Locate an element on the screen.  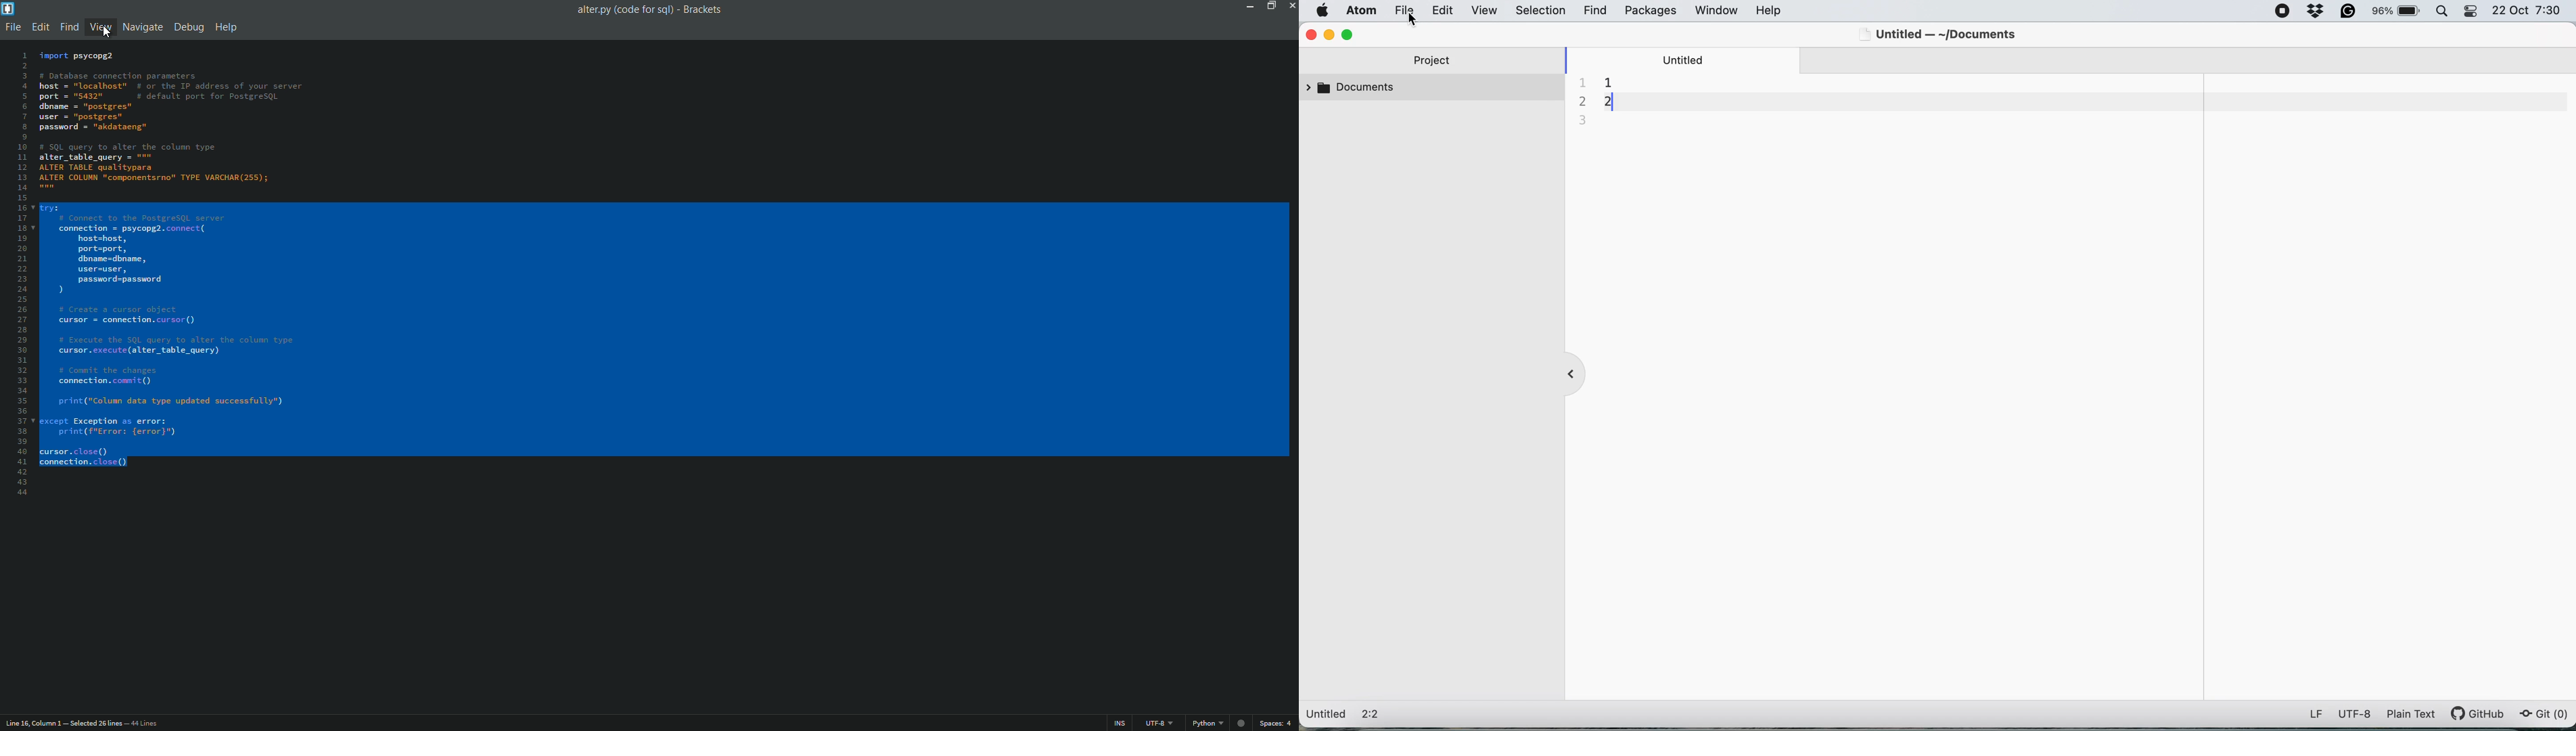
find is located at coordinates (1596, 11).